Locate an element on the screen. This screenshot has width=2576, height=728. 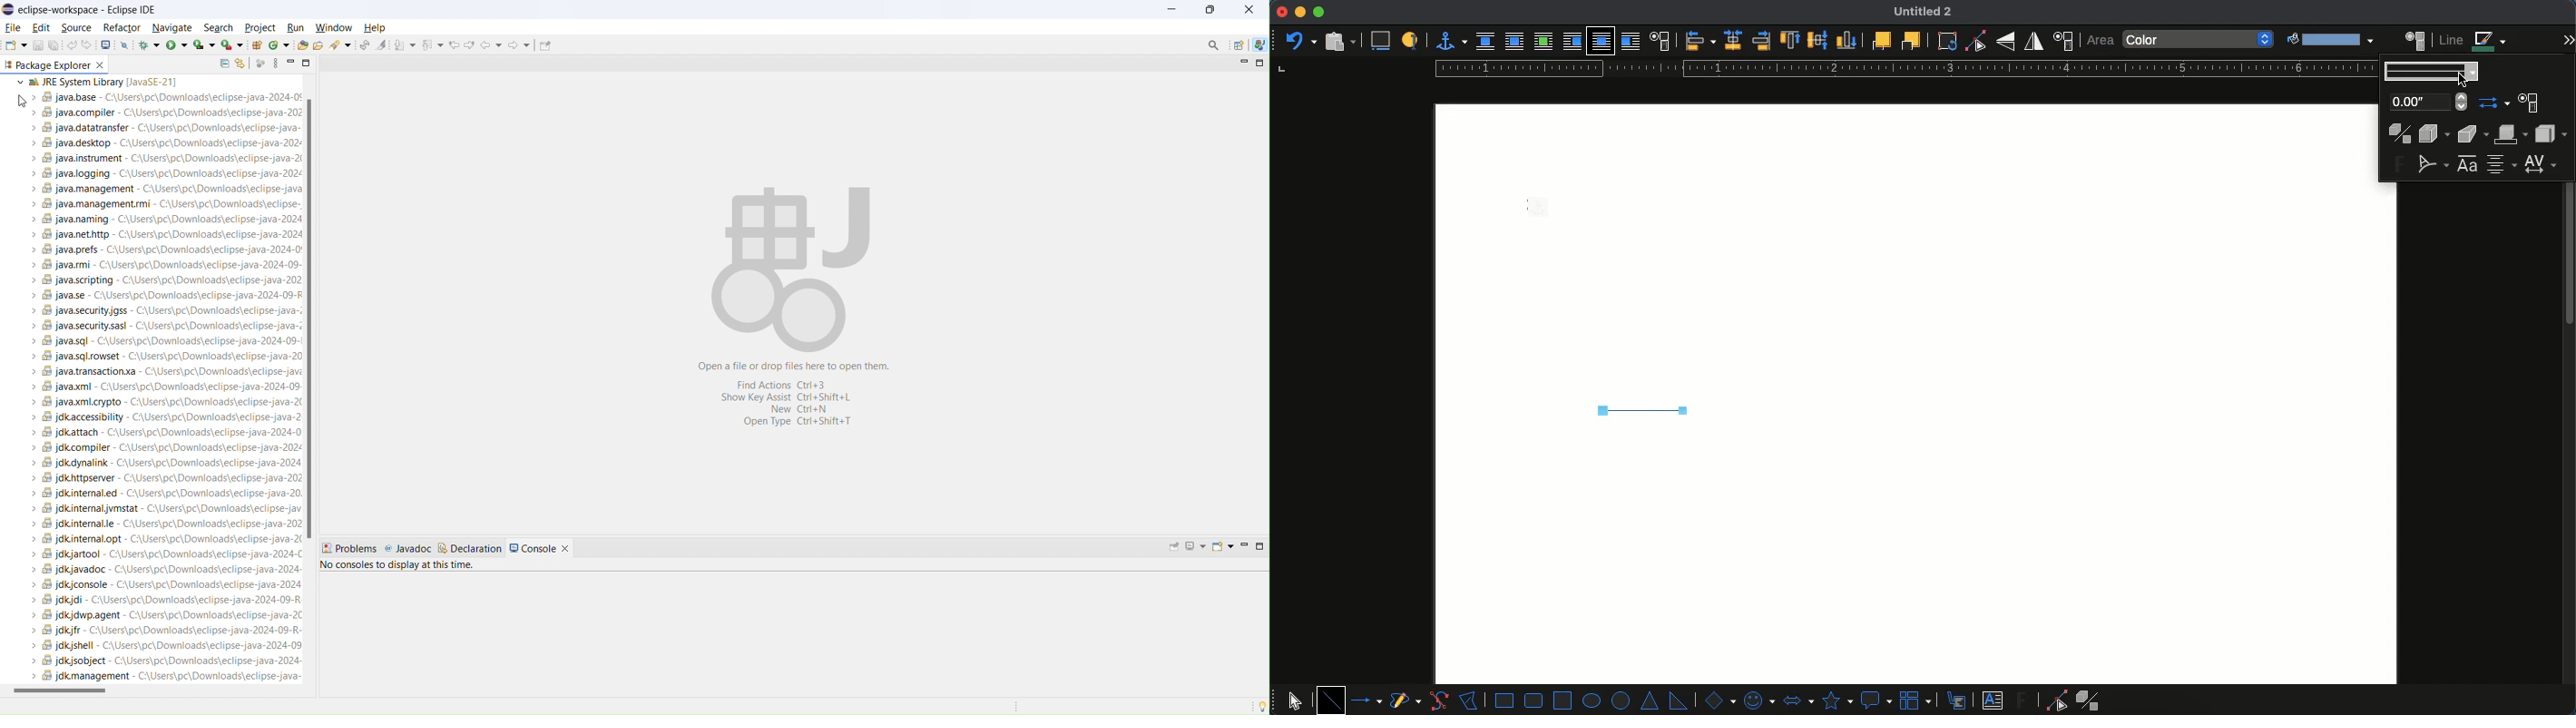
flip horizontally is located at coordinates (2034, 41).